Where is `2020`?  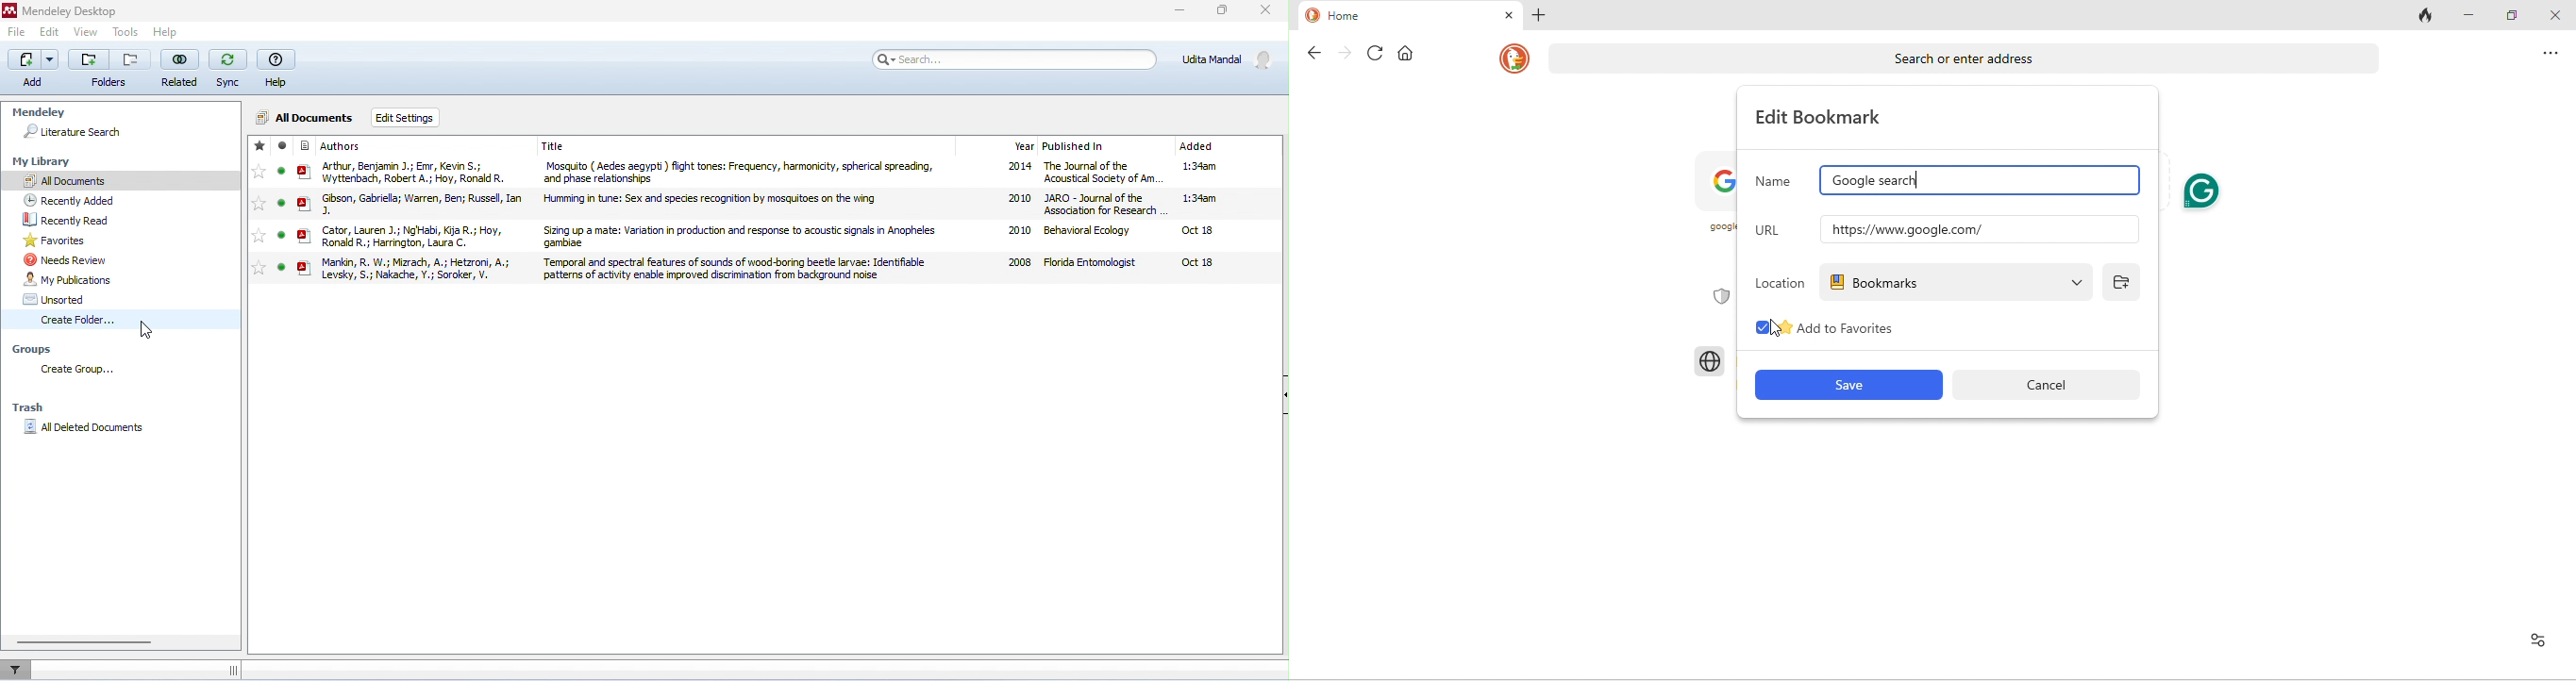
2020 is located at coordinates (1019, 199).